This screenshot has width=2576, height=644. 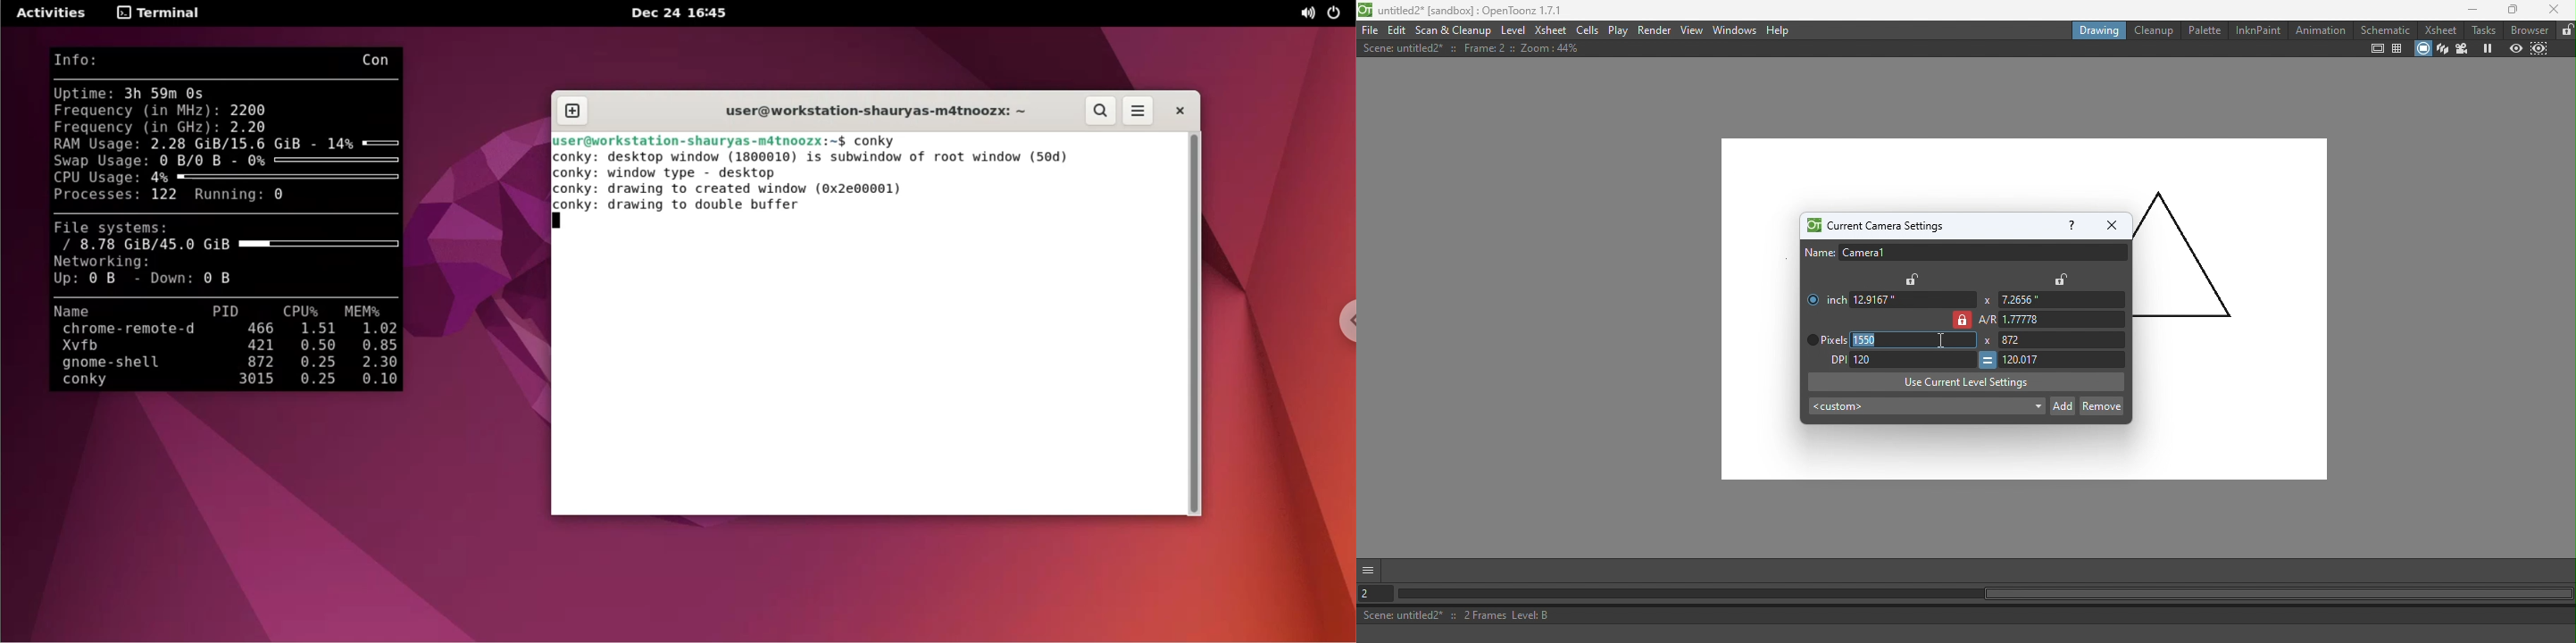 I want to click on Animation, so click(x=2319, y=29).